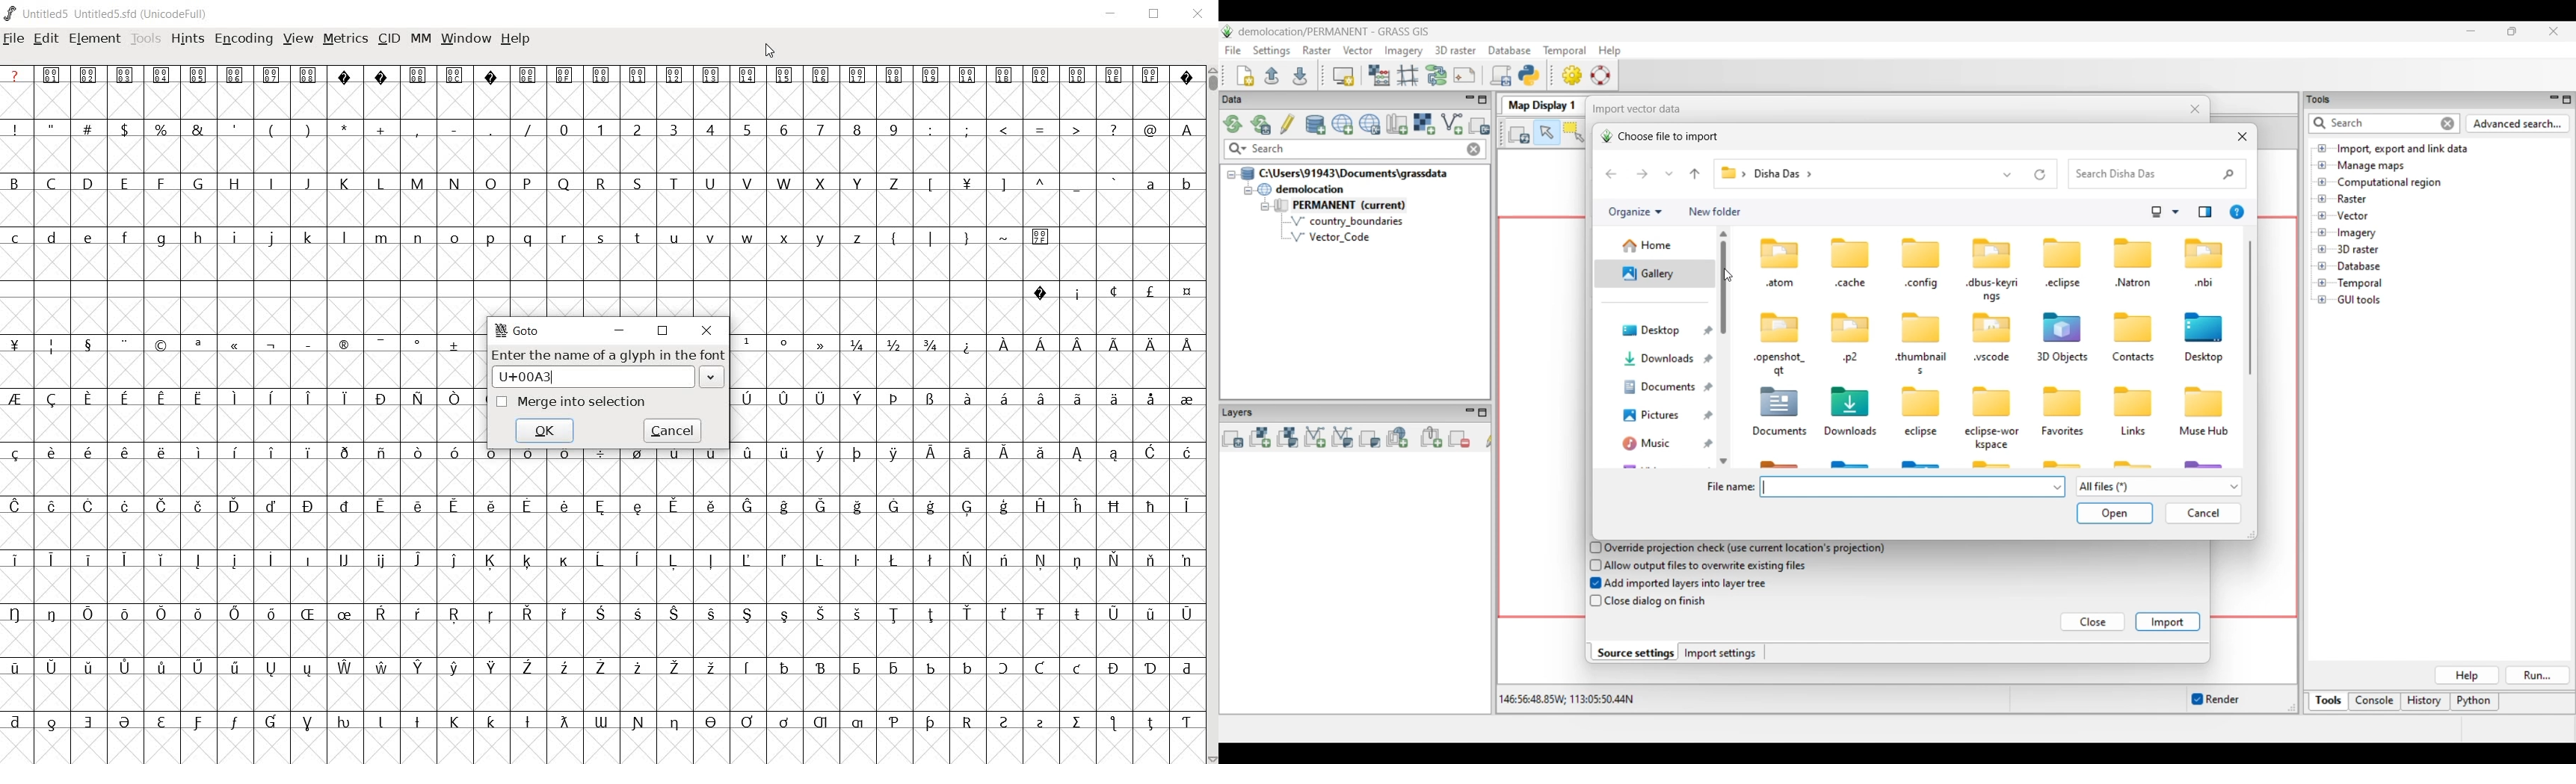  Describe the element at coordinates (159, 668) in the screenshot. I see `Symbol` at that location.